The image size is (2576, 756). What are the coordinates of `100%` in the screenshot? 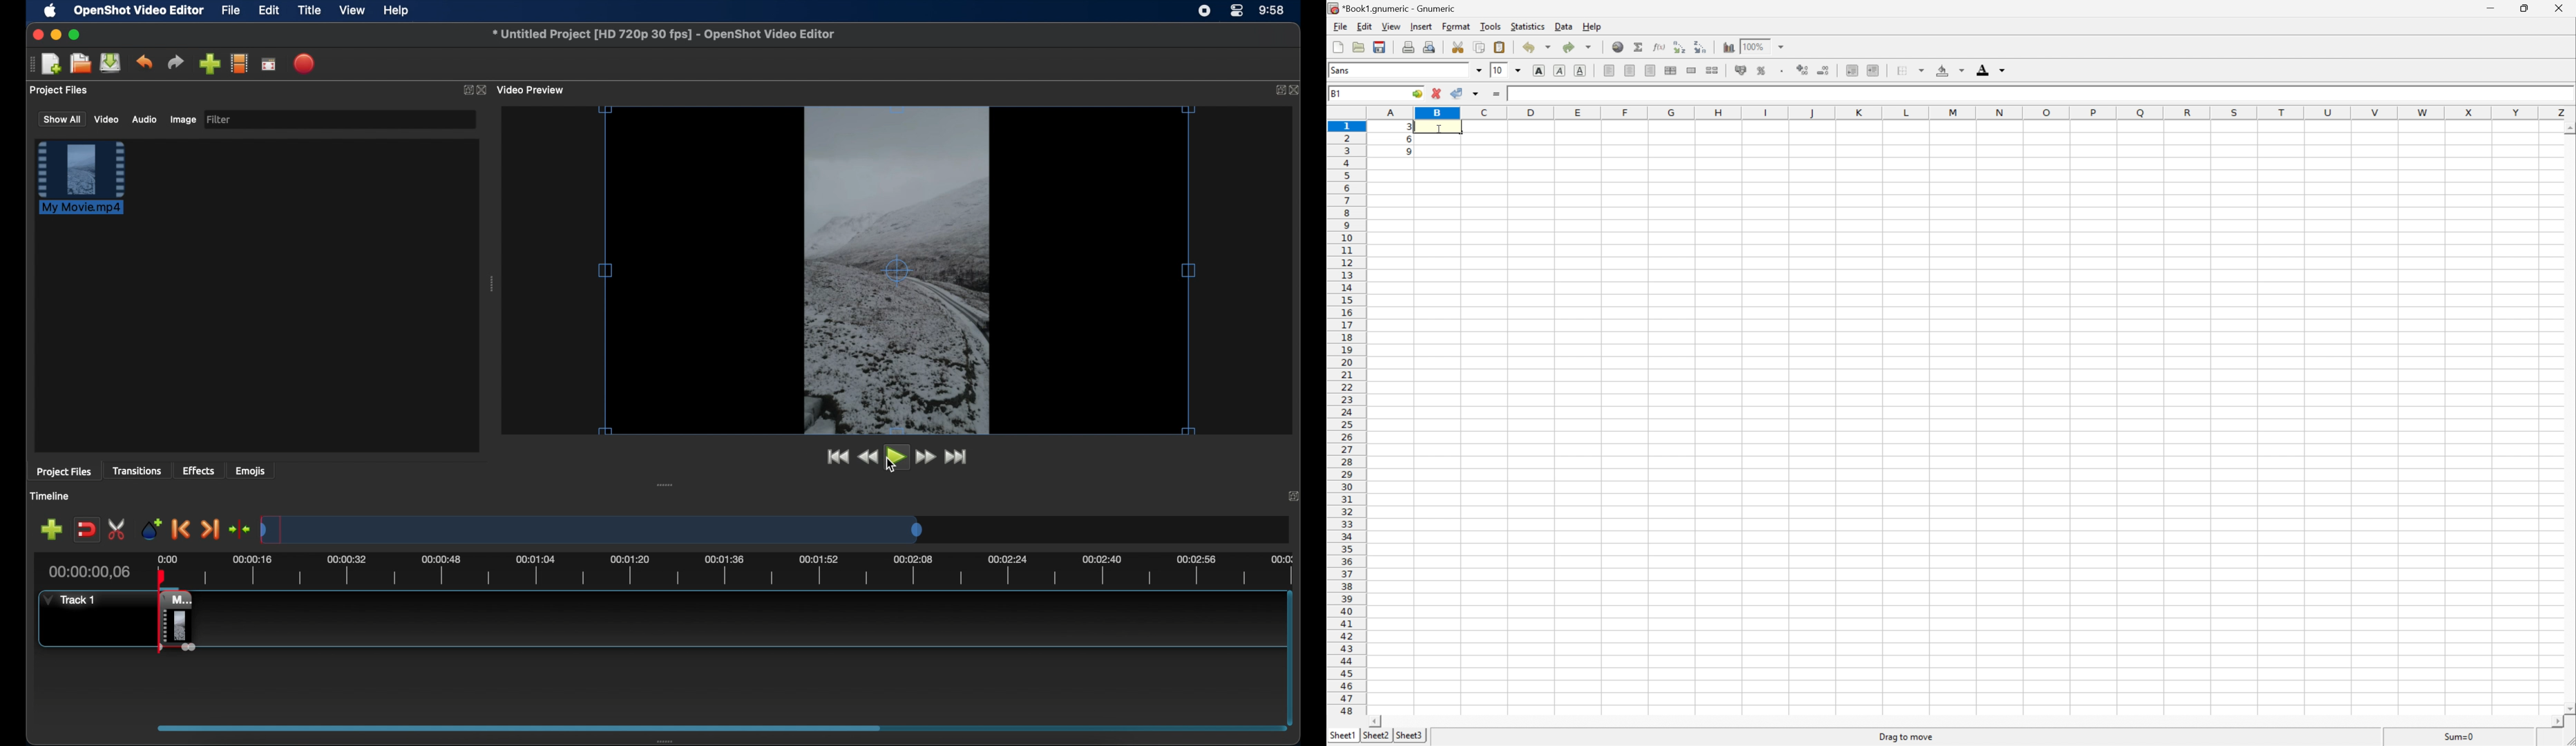 It's located at (1757, 46).